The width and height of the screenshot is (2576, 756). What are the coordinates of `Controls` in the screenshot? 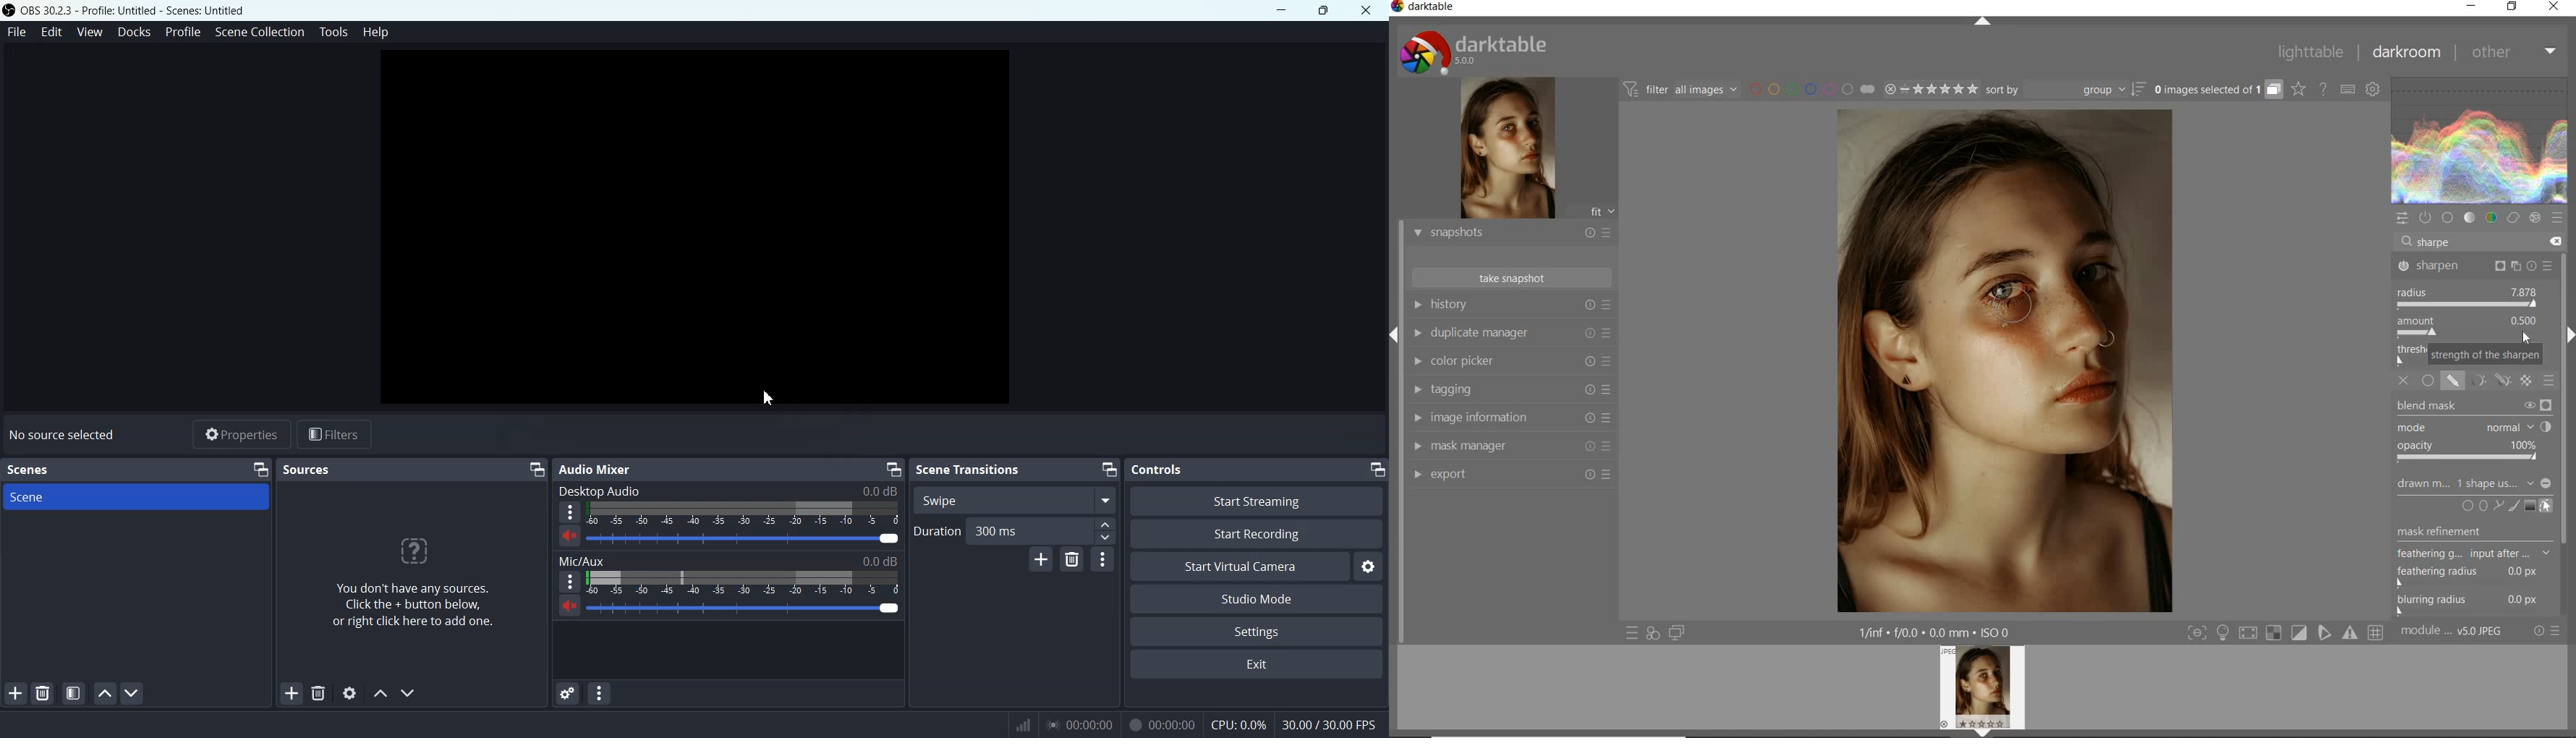 It's located at (1158, 470).